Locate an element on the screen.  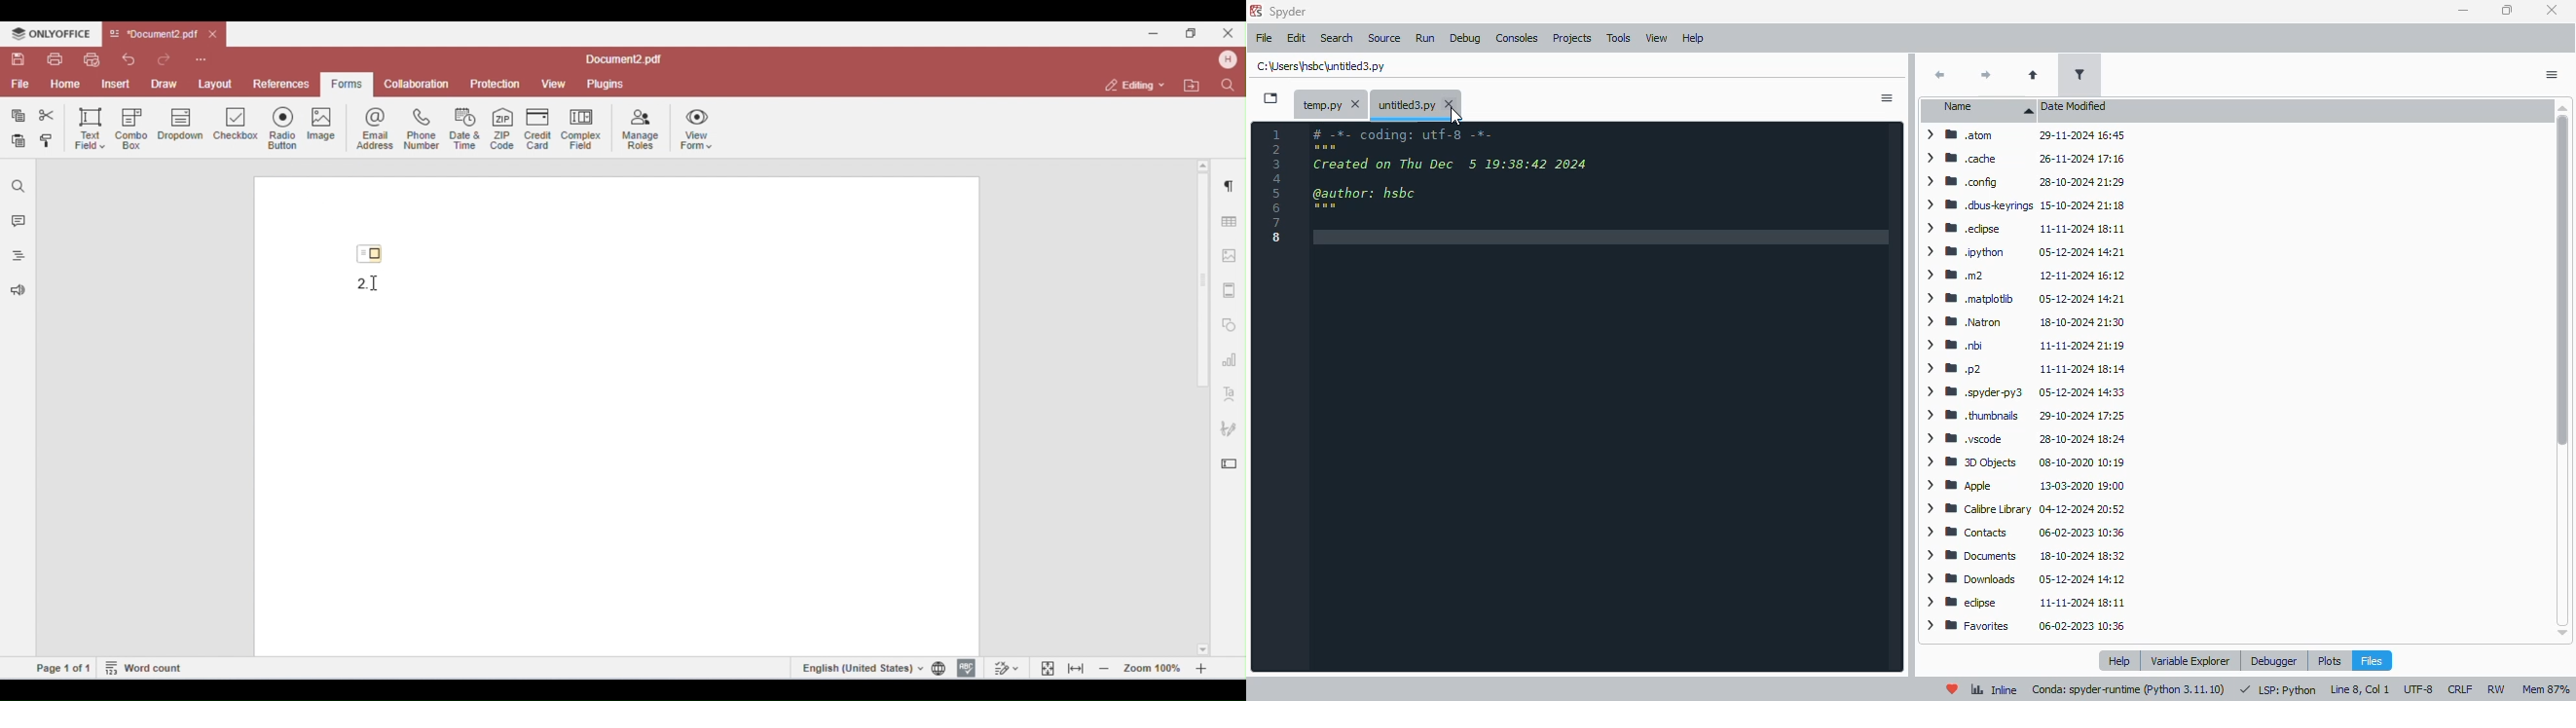
spyder is located at coordinates (1289, 12).